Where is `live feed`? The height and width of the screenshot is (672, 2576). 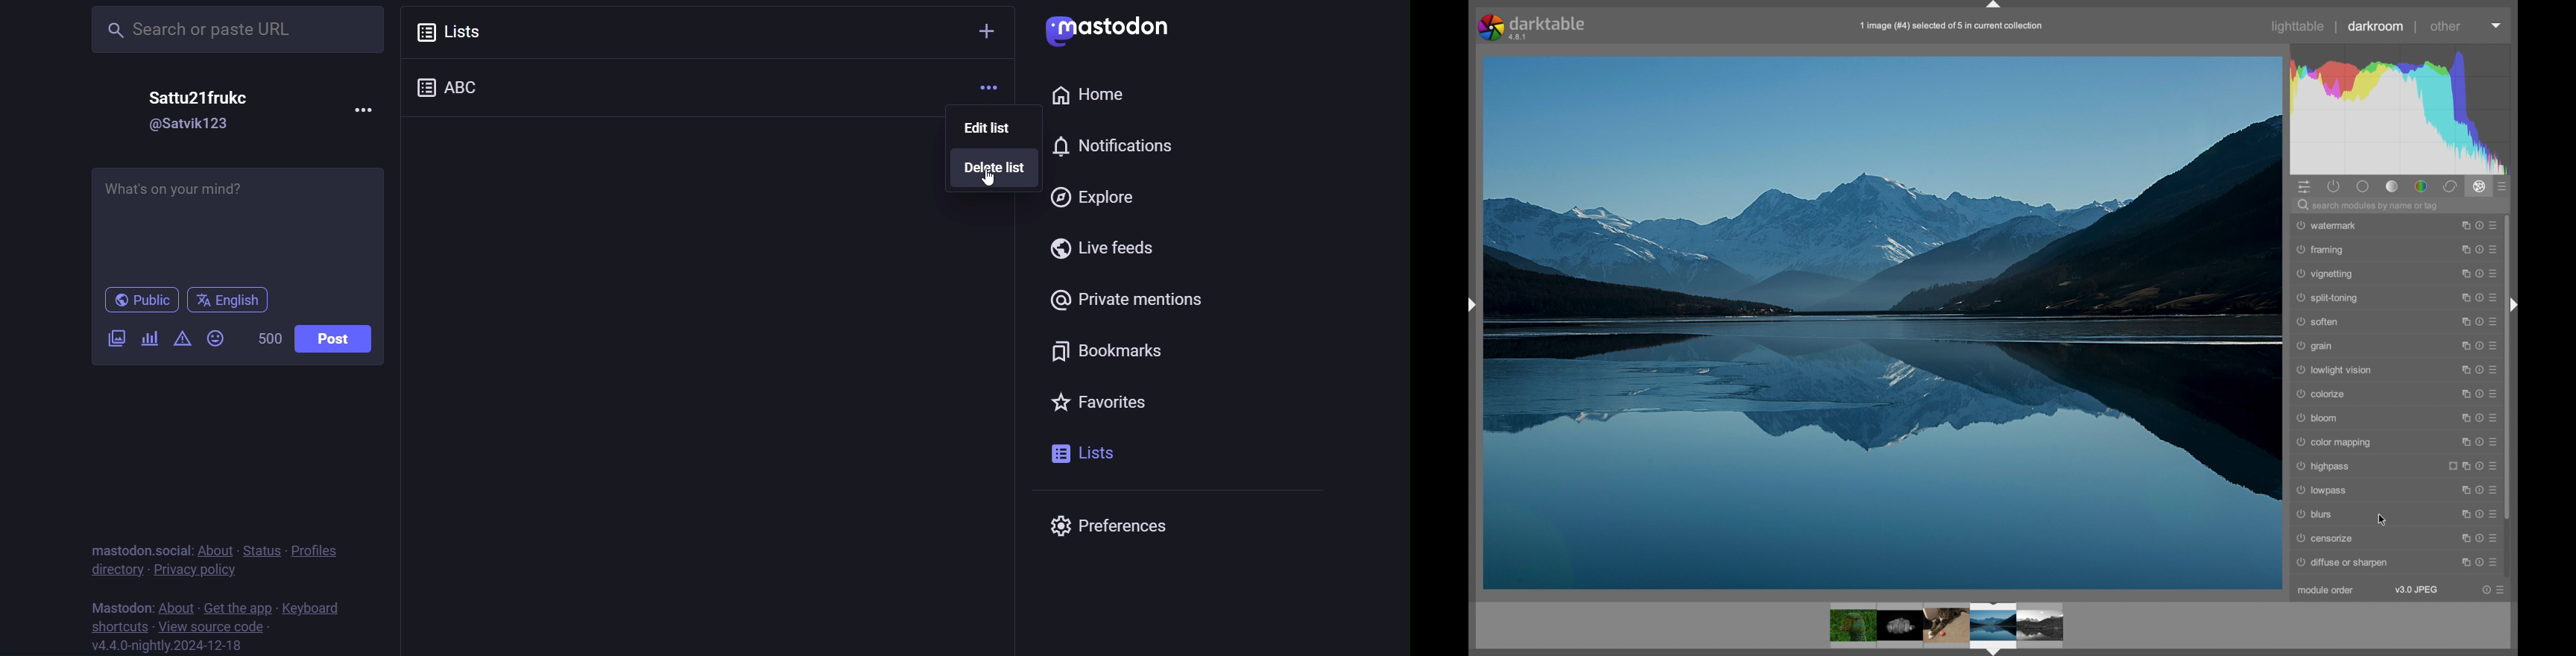 live feed is located at coordinates (1109, 248).